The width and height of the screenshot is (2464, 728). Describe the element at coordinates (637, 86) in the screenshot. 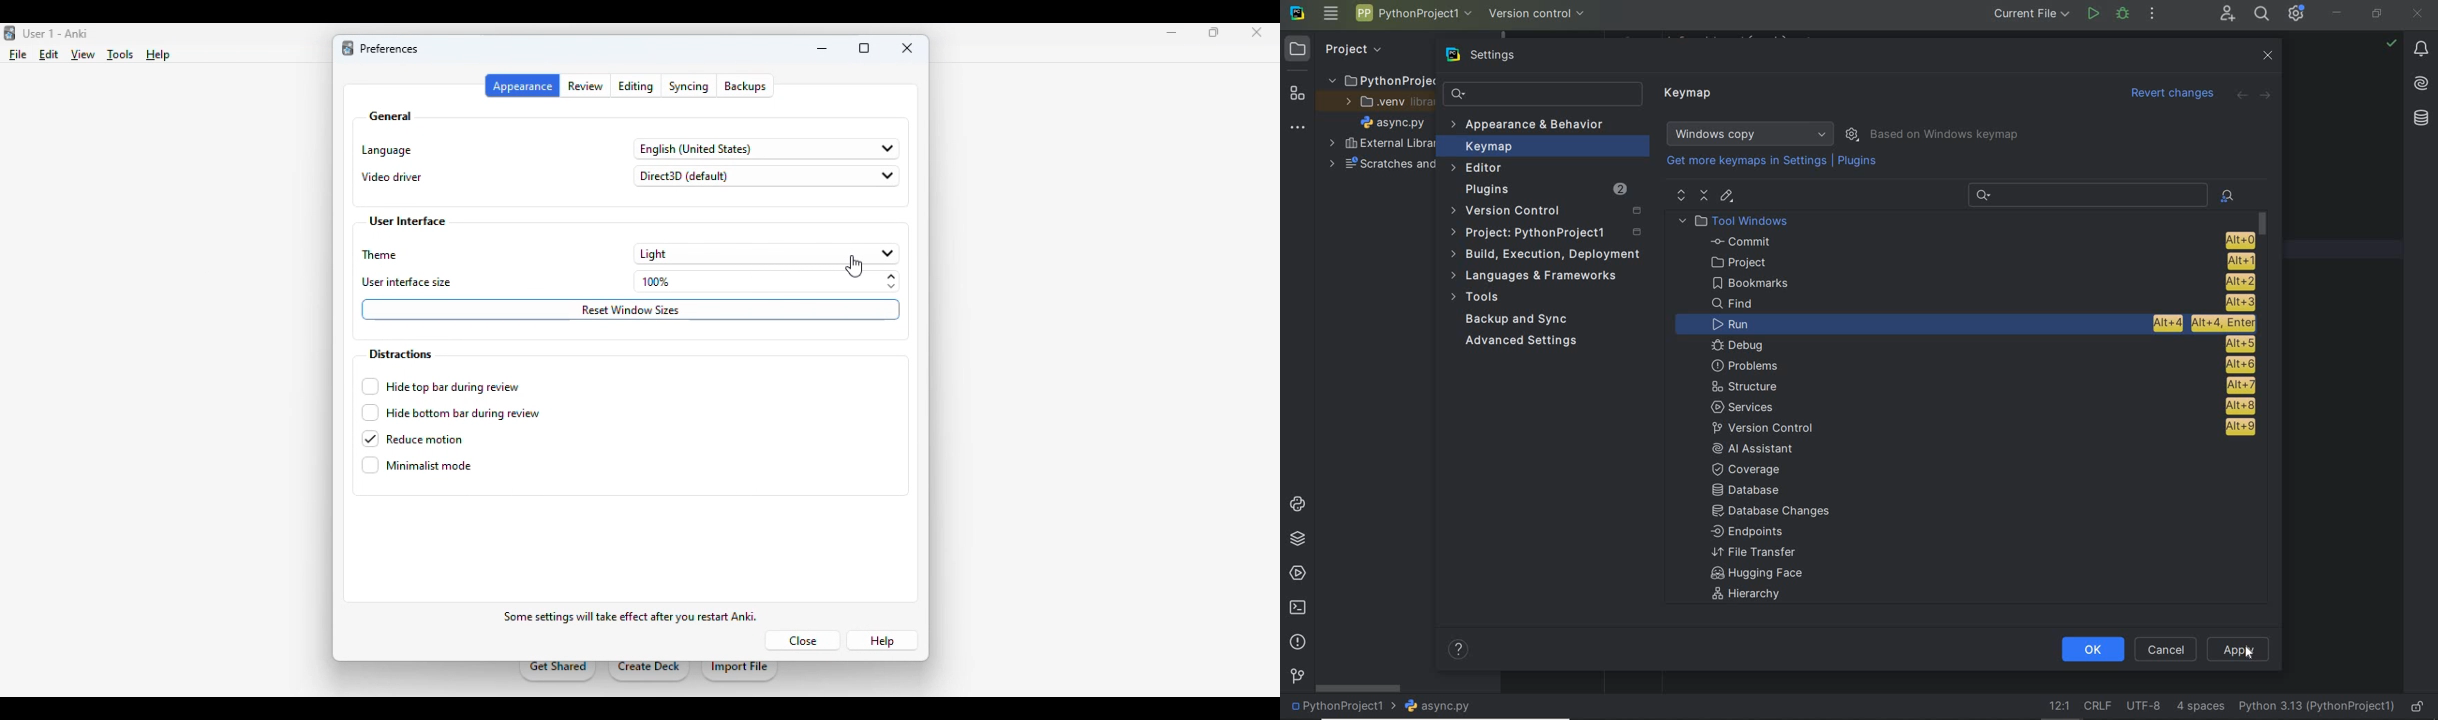

I see `editing` at that location.